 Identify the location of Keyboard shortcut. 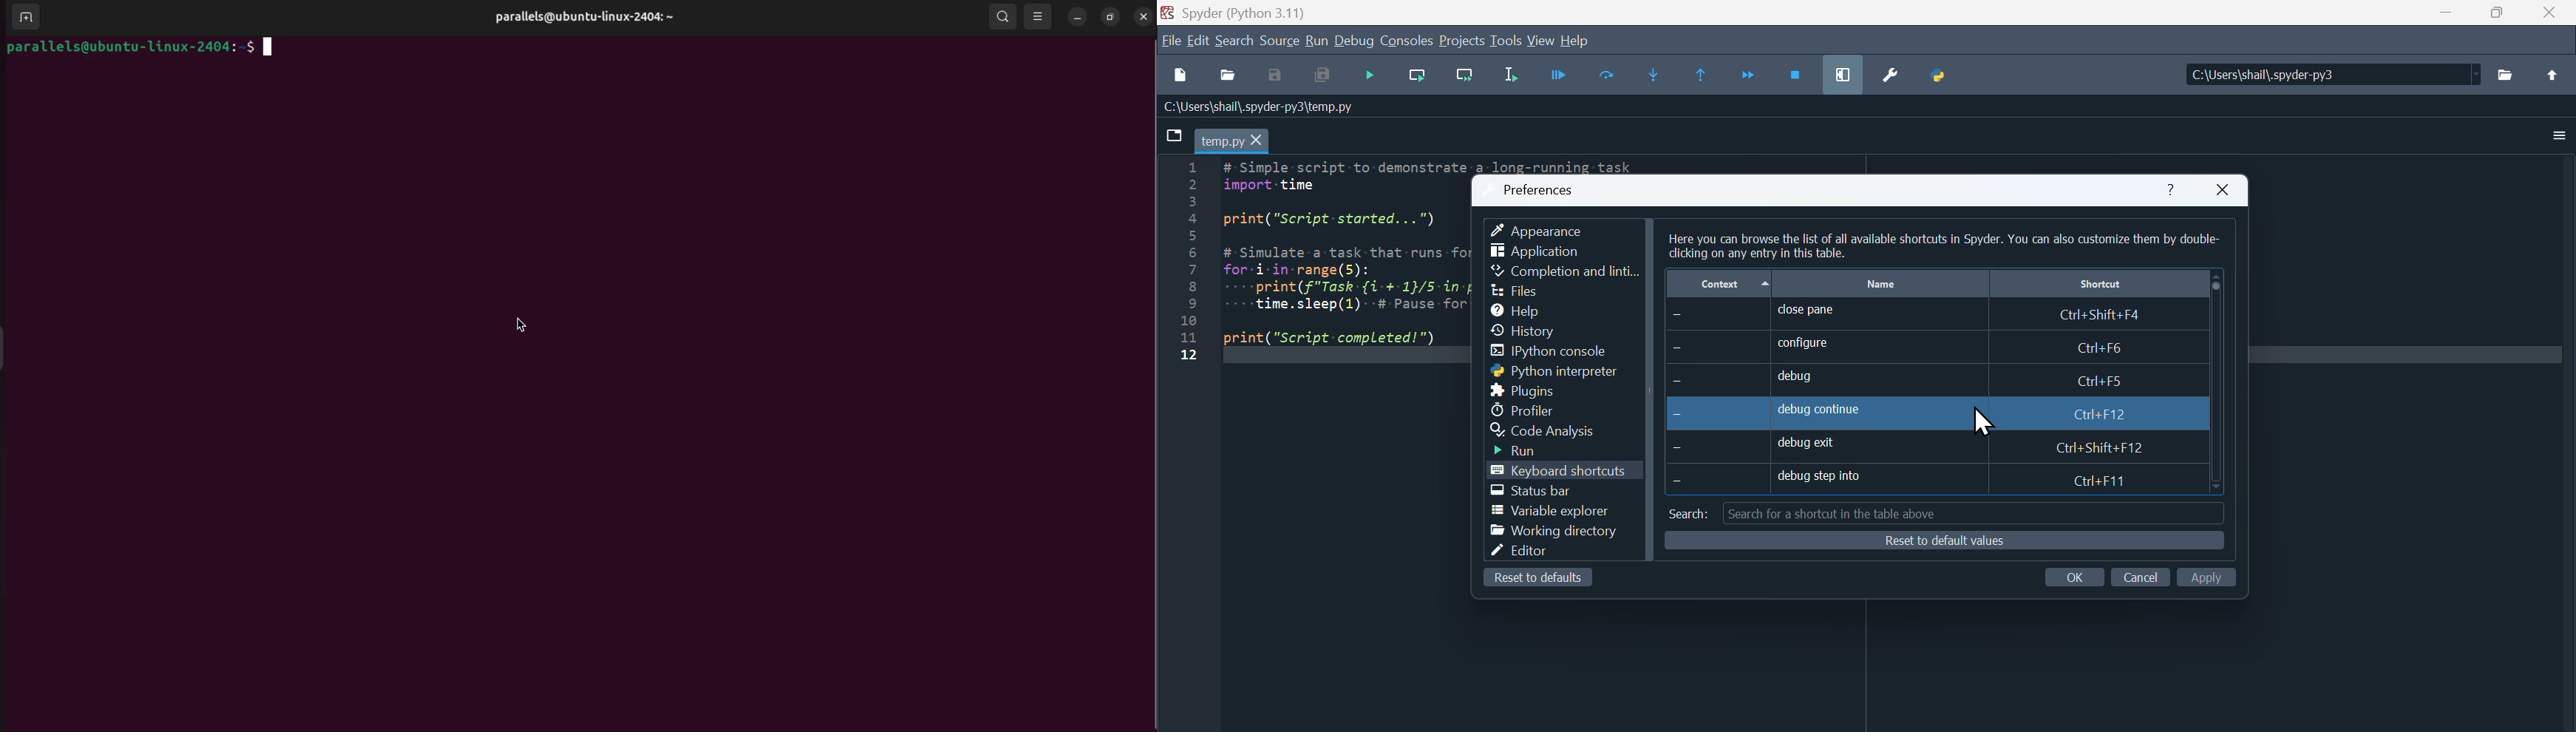
(1560, 472).